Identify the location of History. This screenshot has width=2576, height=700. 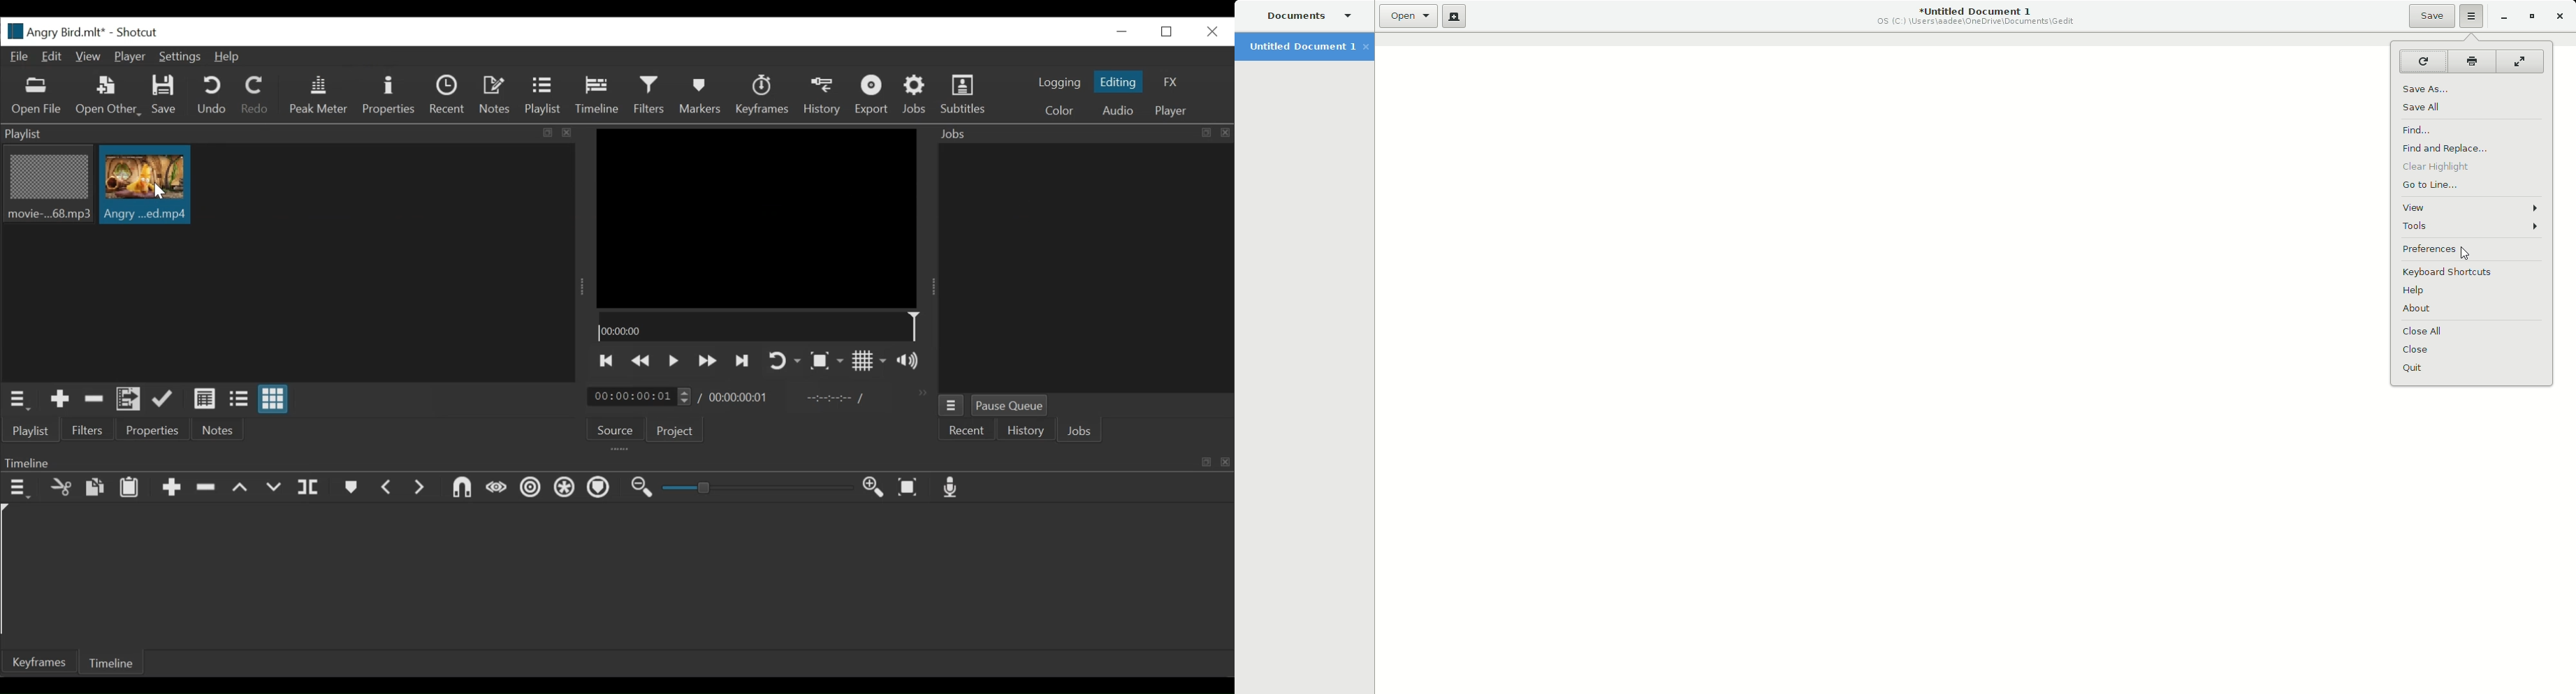
(822, 96).